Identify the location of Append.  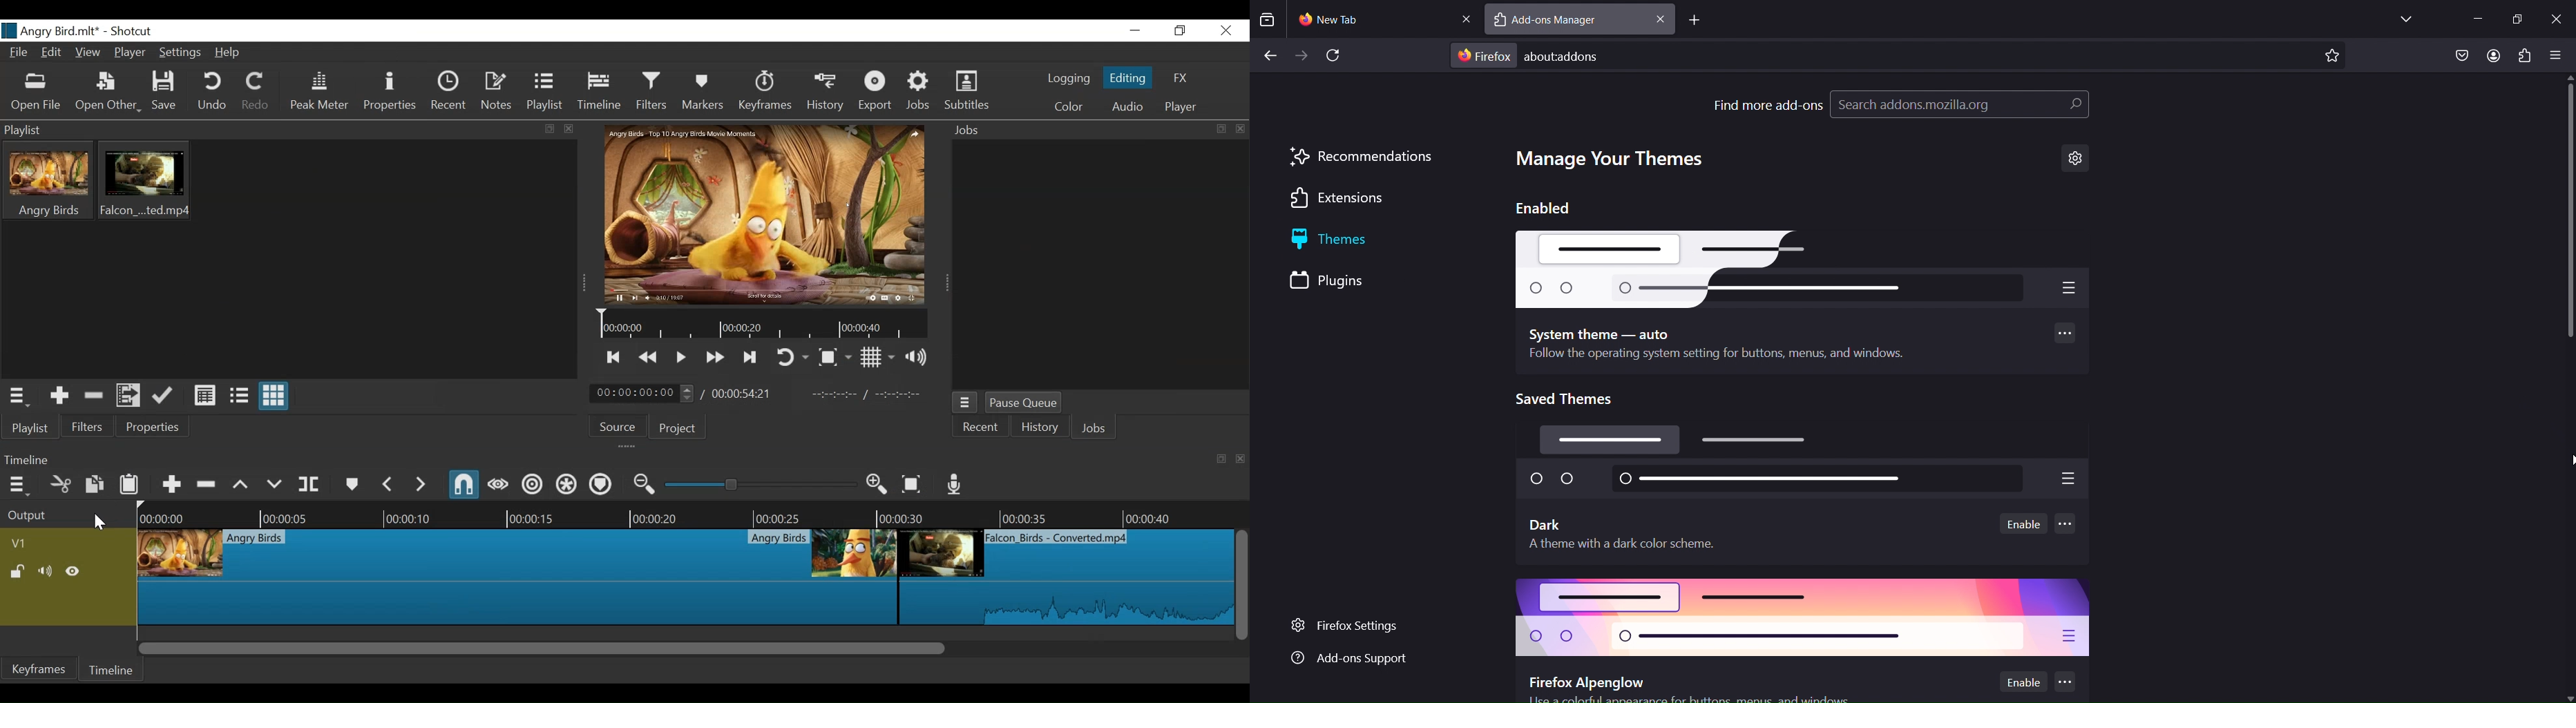
(171, 485).